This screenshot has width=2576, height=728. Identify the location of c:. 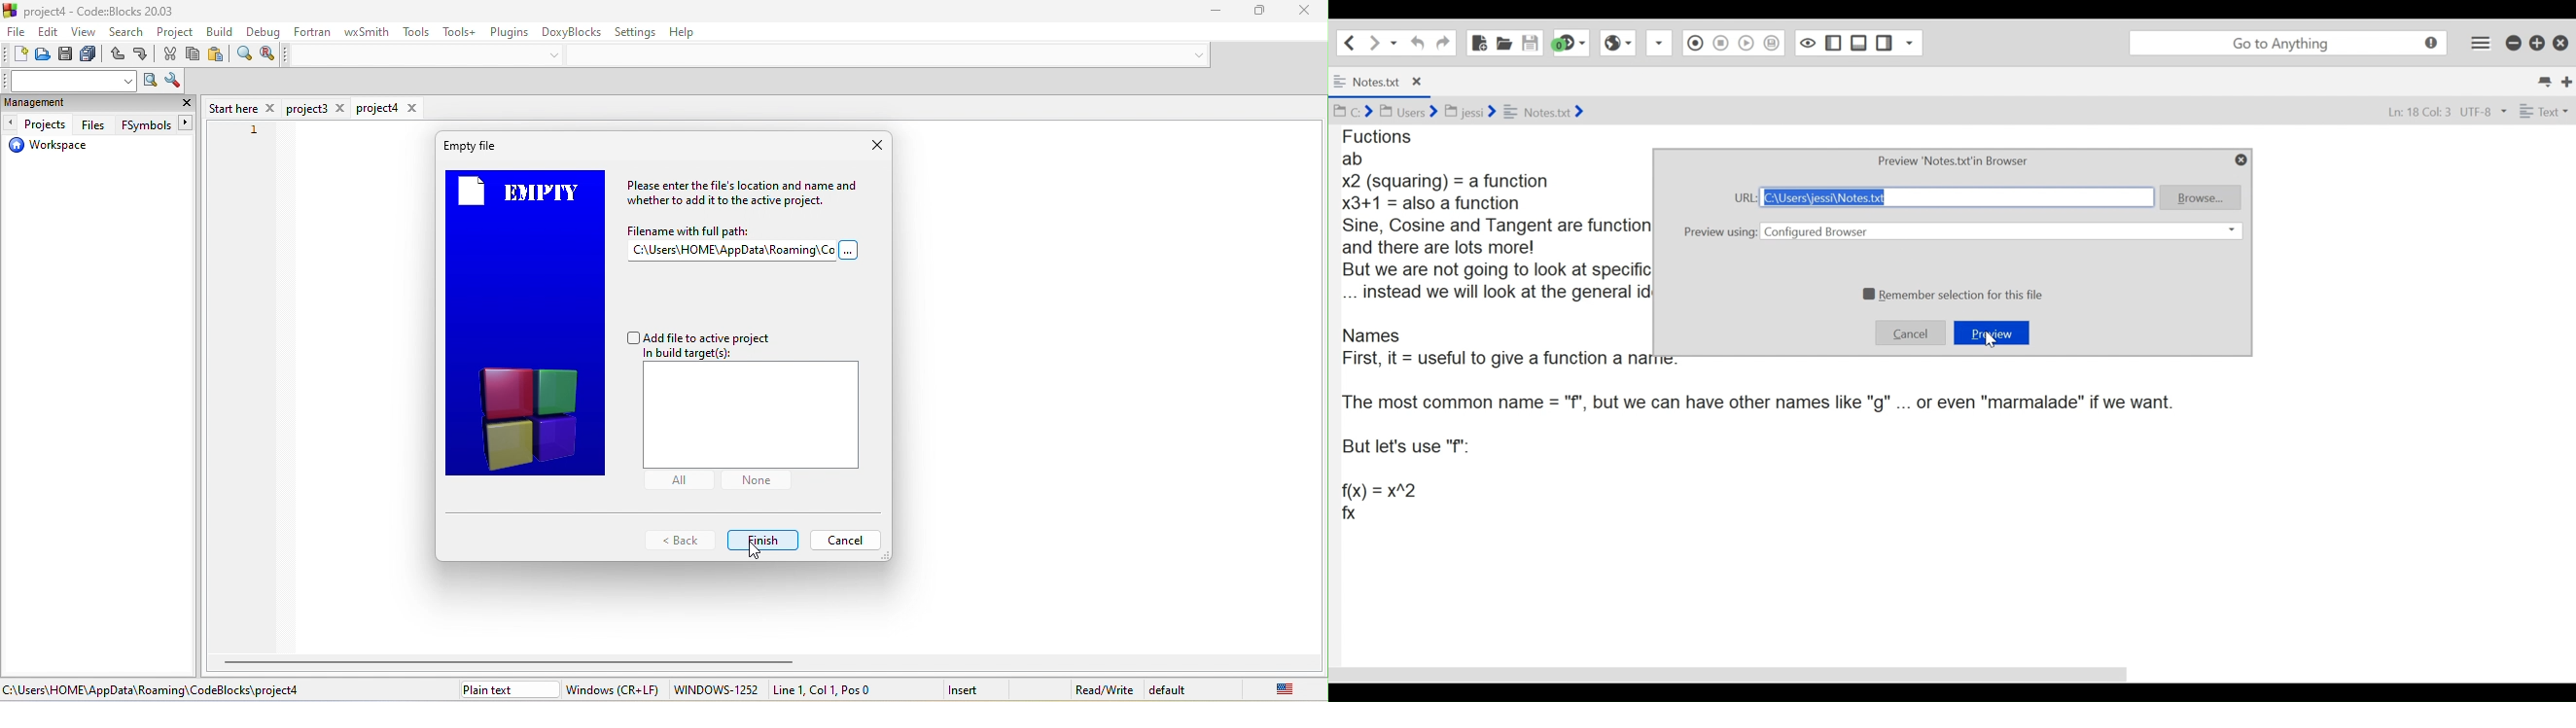
(1356, 112).